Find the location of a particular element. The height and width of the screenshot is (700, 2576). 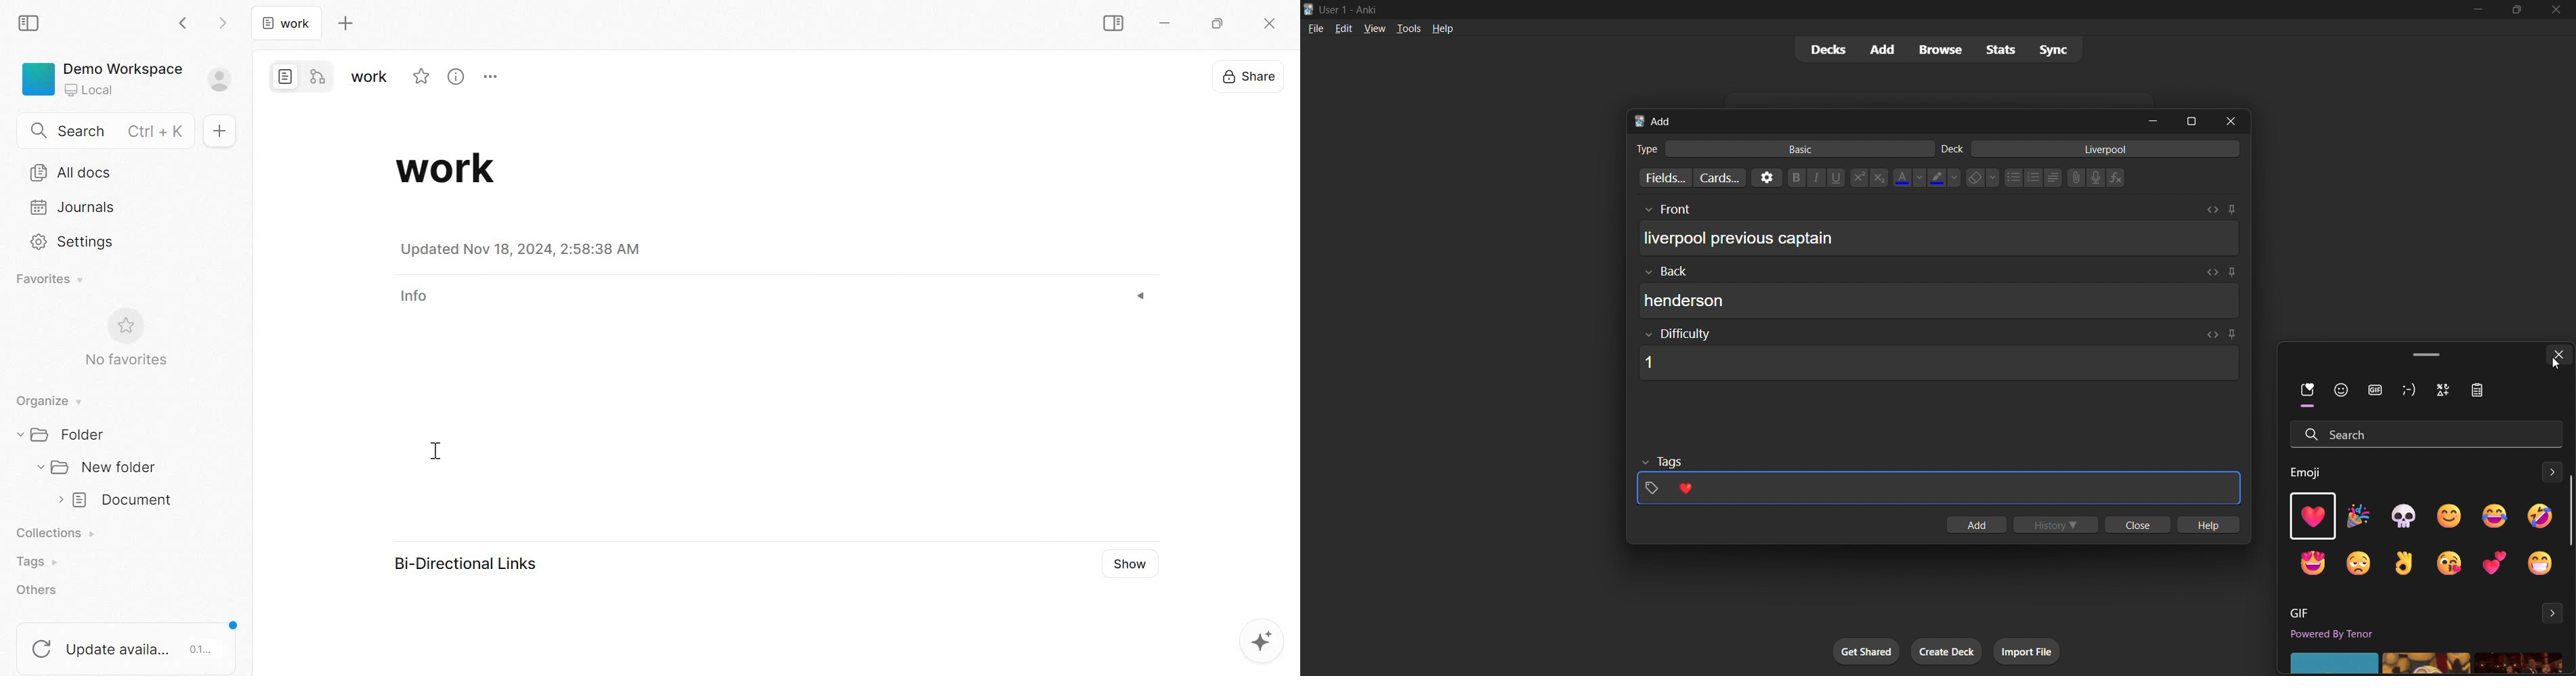

icon is located at coordinates (2448, 392).